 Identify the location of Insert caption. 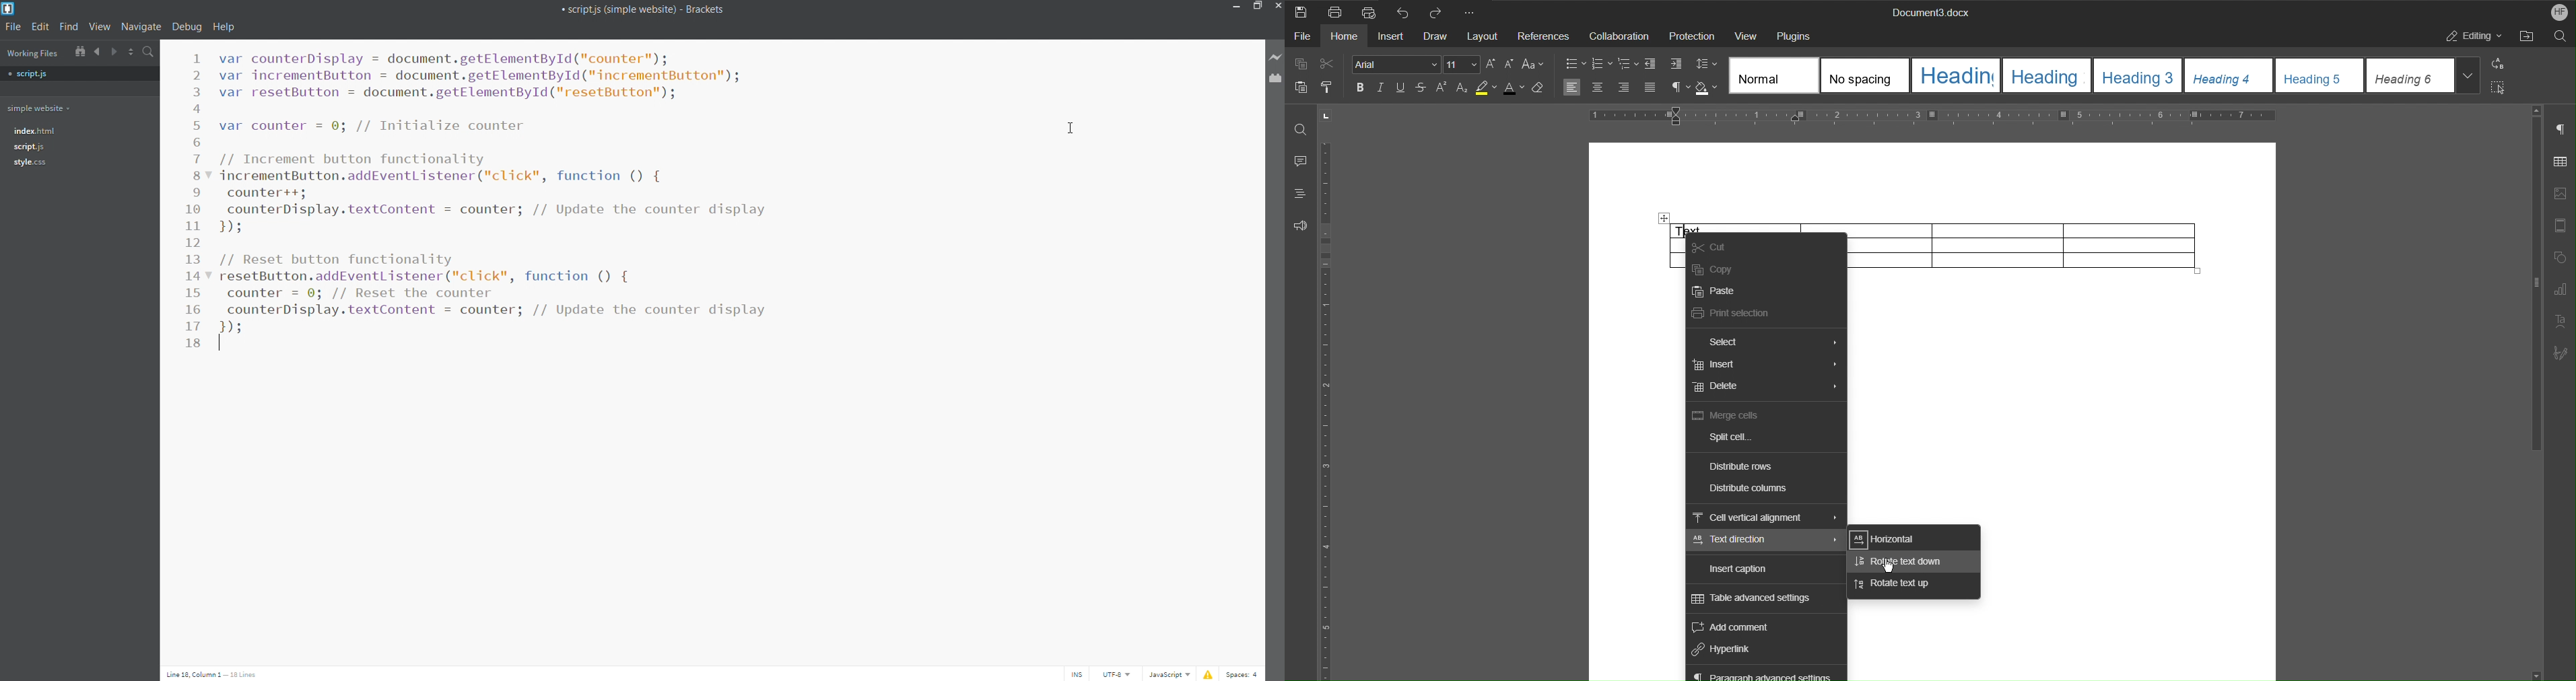
(1741, 569).